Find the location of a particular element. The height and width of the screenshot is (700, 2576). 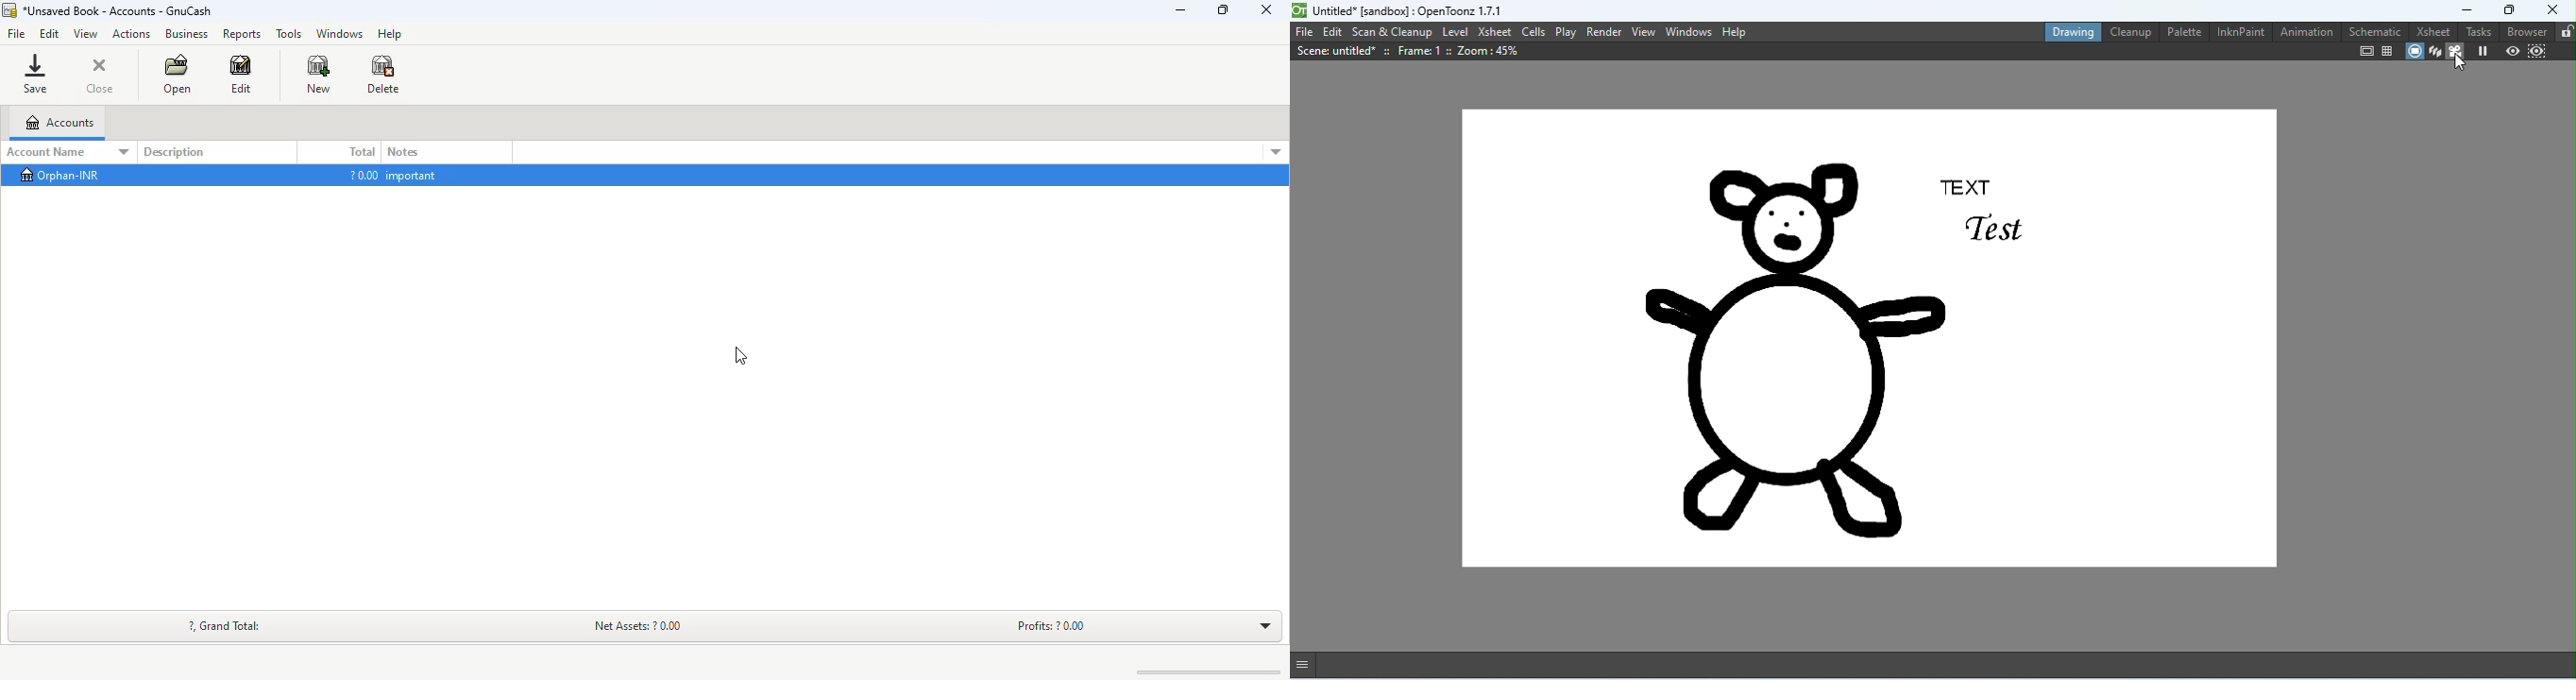

notes is located at coordinates (403, 152).